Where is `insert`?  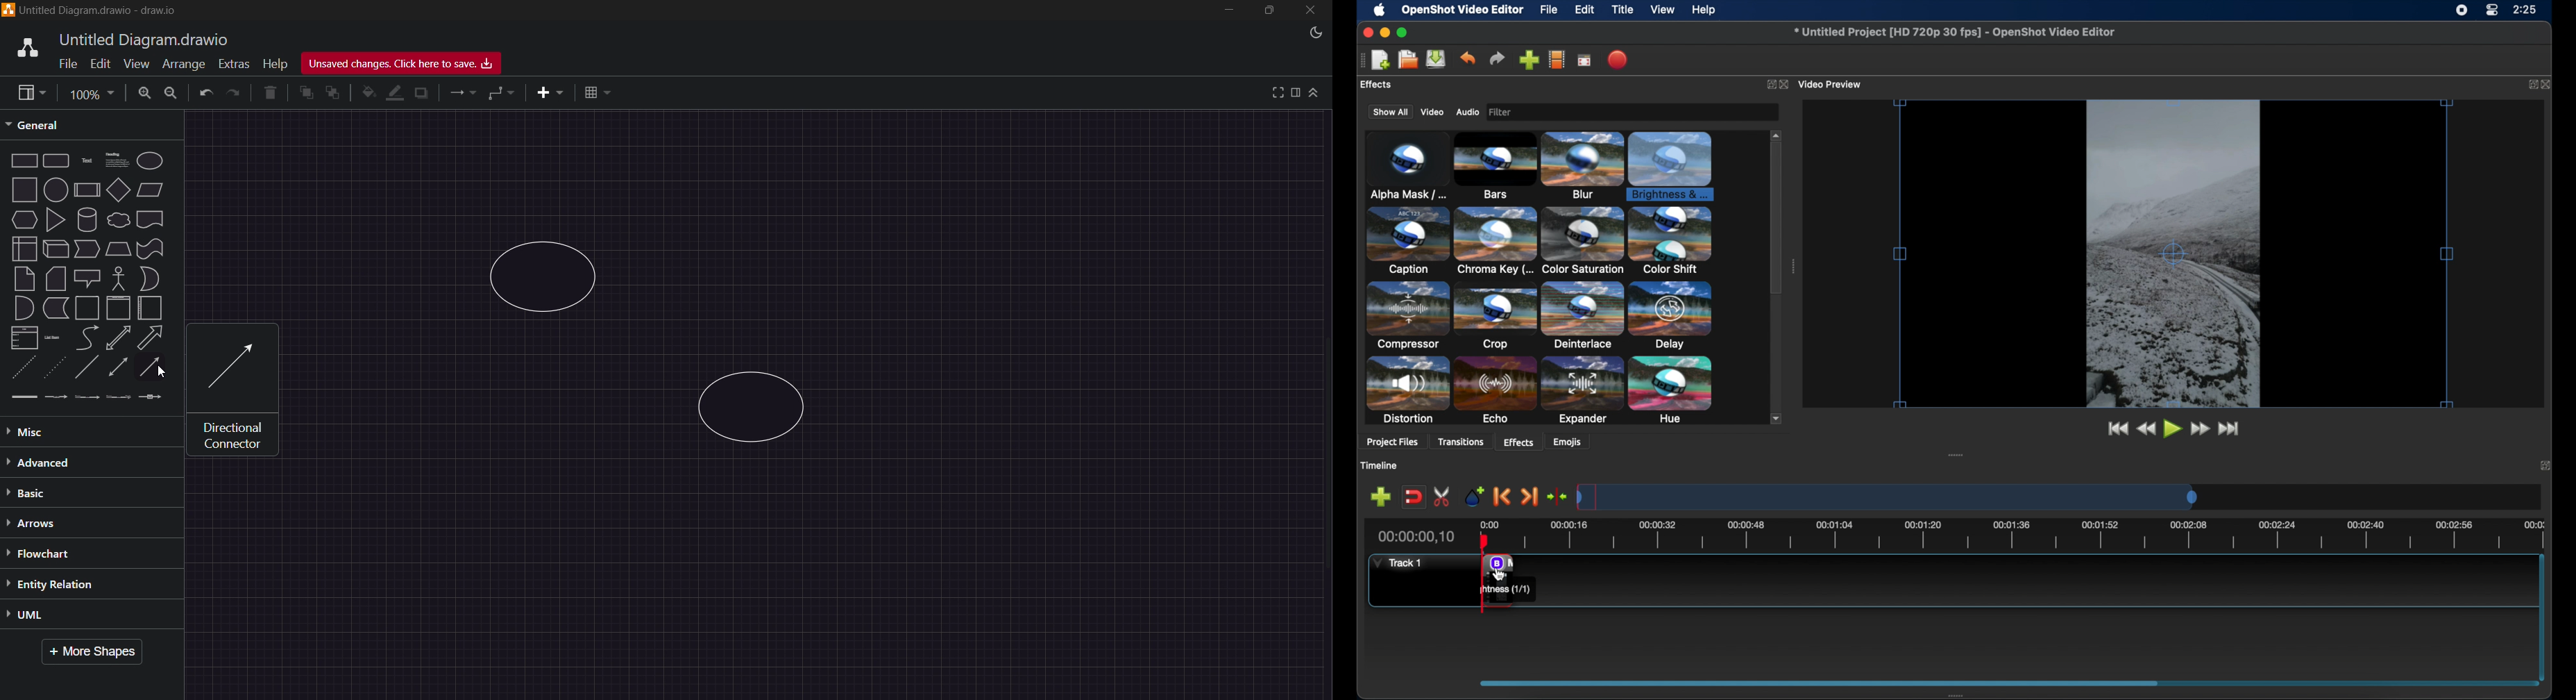
insert is located at coordinates (545, 93).